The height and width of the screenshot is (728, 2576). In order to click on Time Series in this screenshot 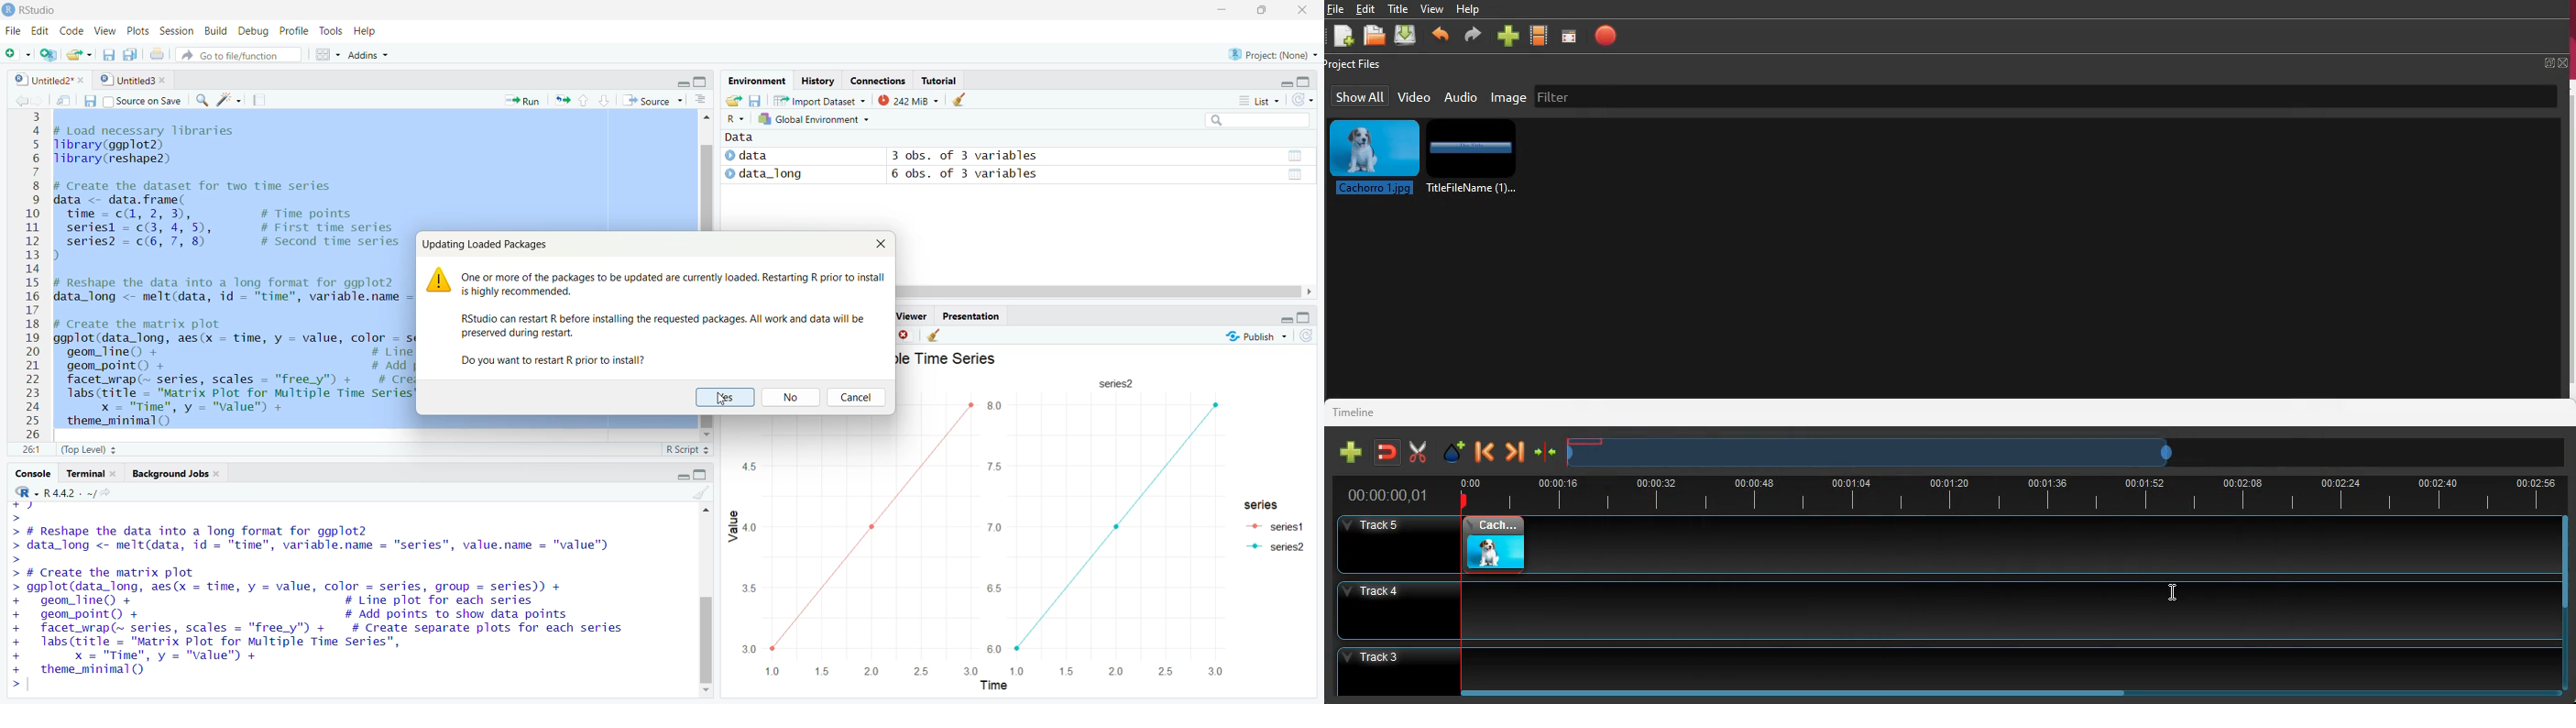, I will do `click(949, 358)`.